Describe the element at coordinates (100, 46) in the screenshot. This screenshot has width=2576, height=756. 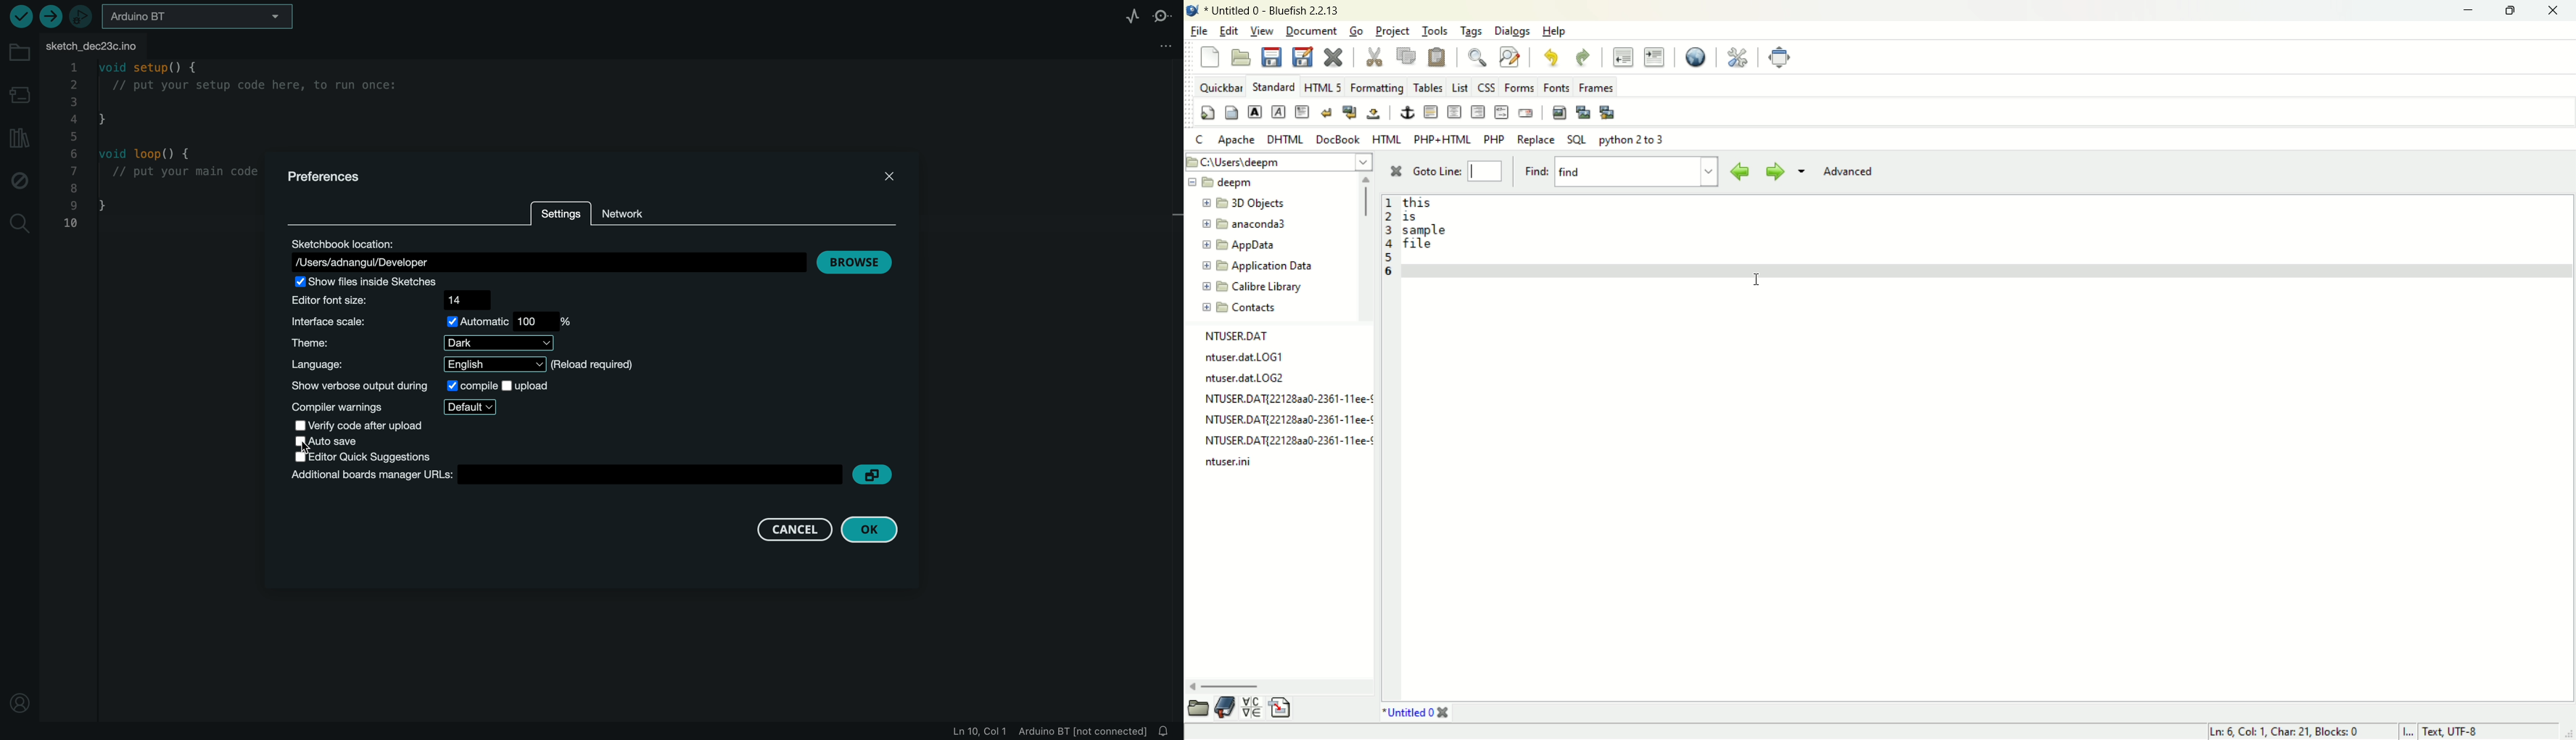
I see `file tab` at that location.